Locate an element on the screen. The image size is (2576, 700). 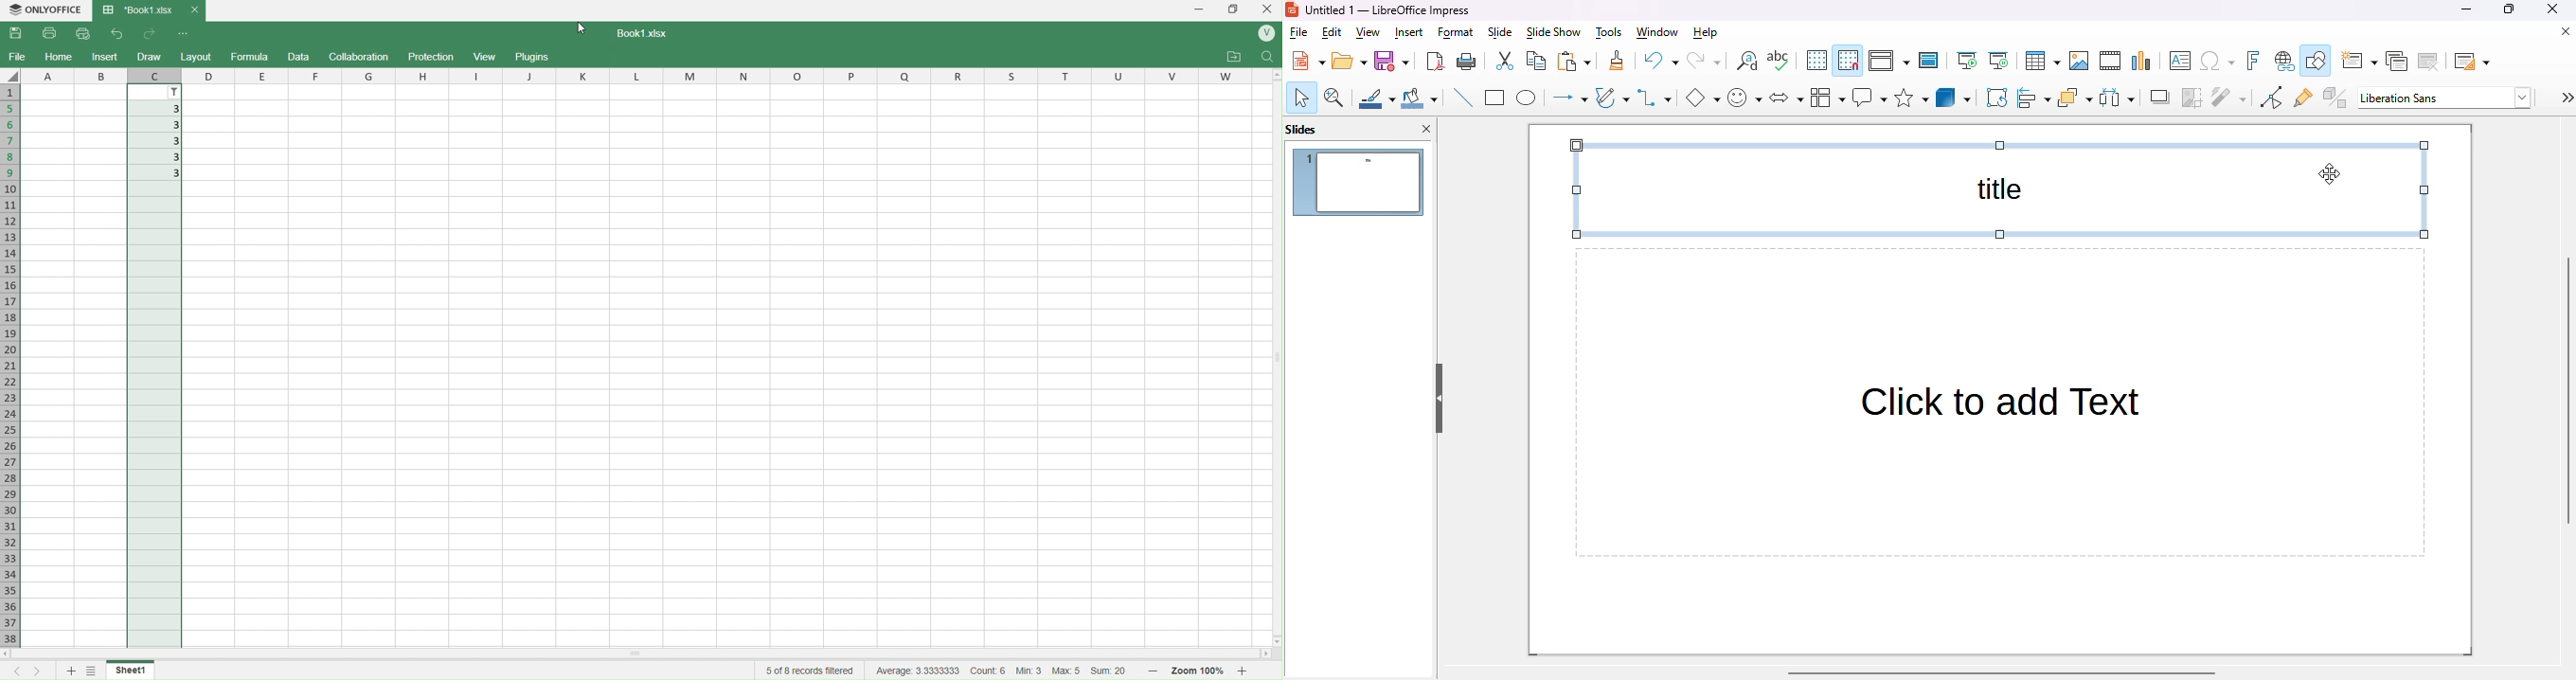
title is located at coordinates (1996, 190).